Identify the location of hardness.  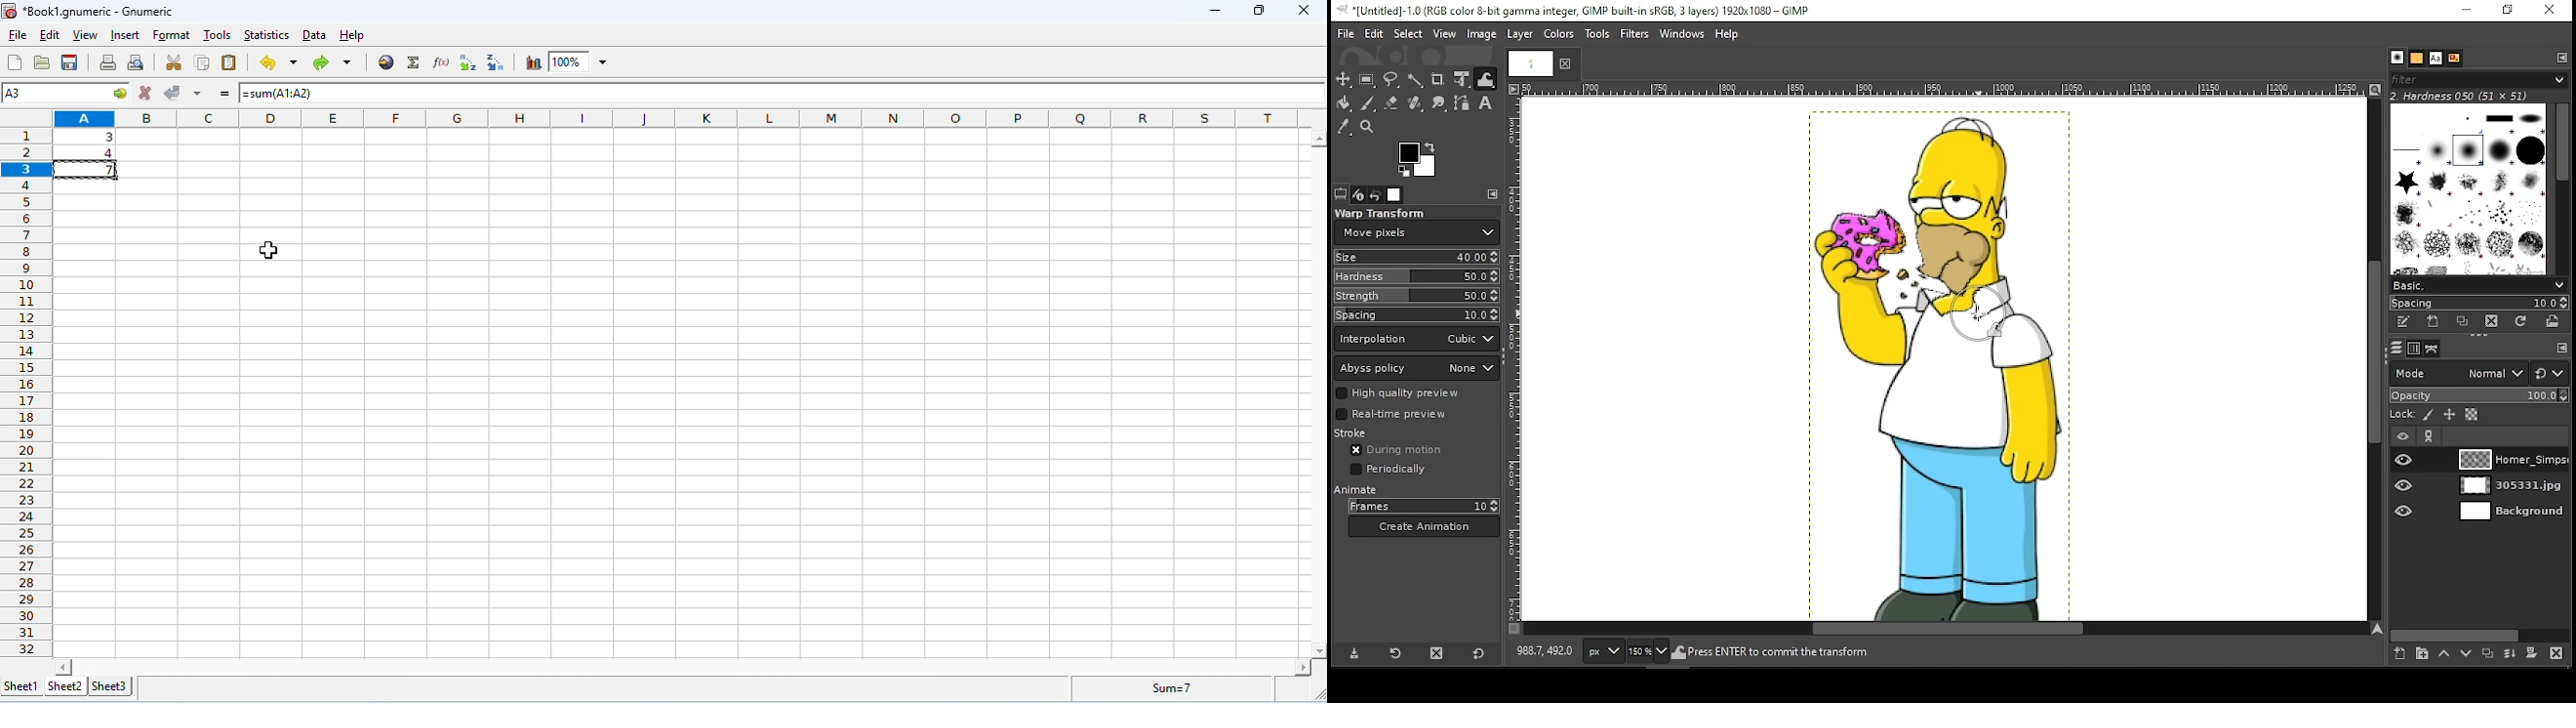
(1416, 276).